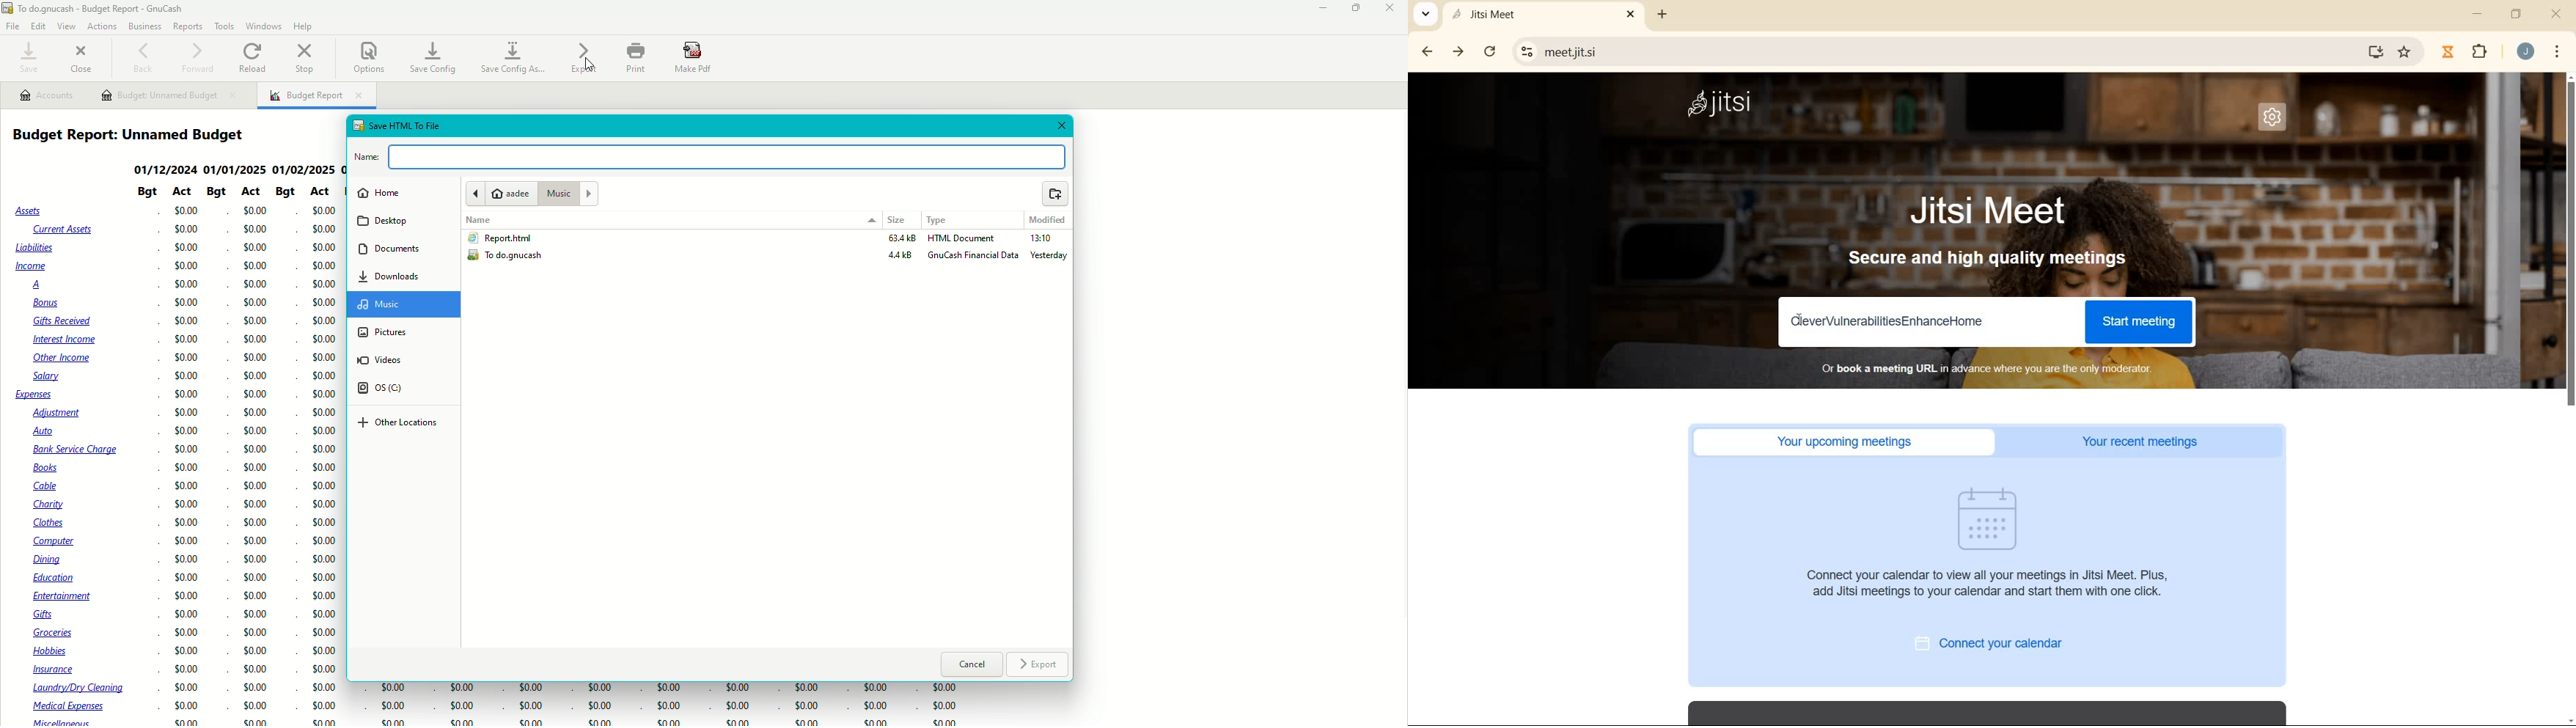  Describe the element at coordinates (2556, 15) in the screenshot. I see `CLOSE` at that location.